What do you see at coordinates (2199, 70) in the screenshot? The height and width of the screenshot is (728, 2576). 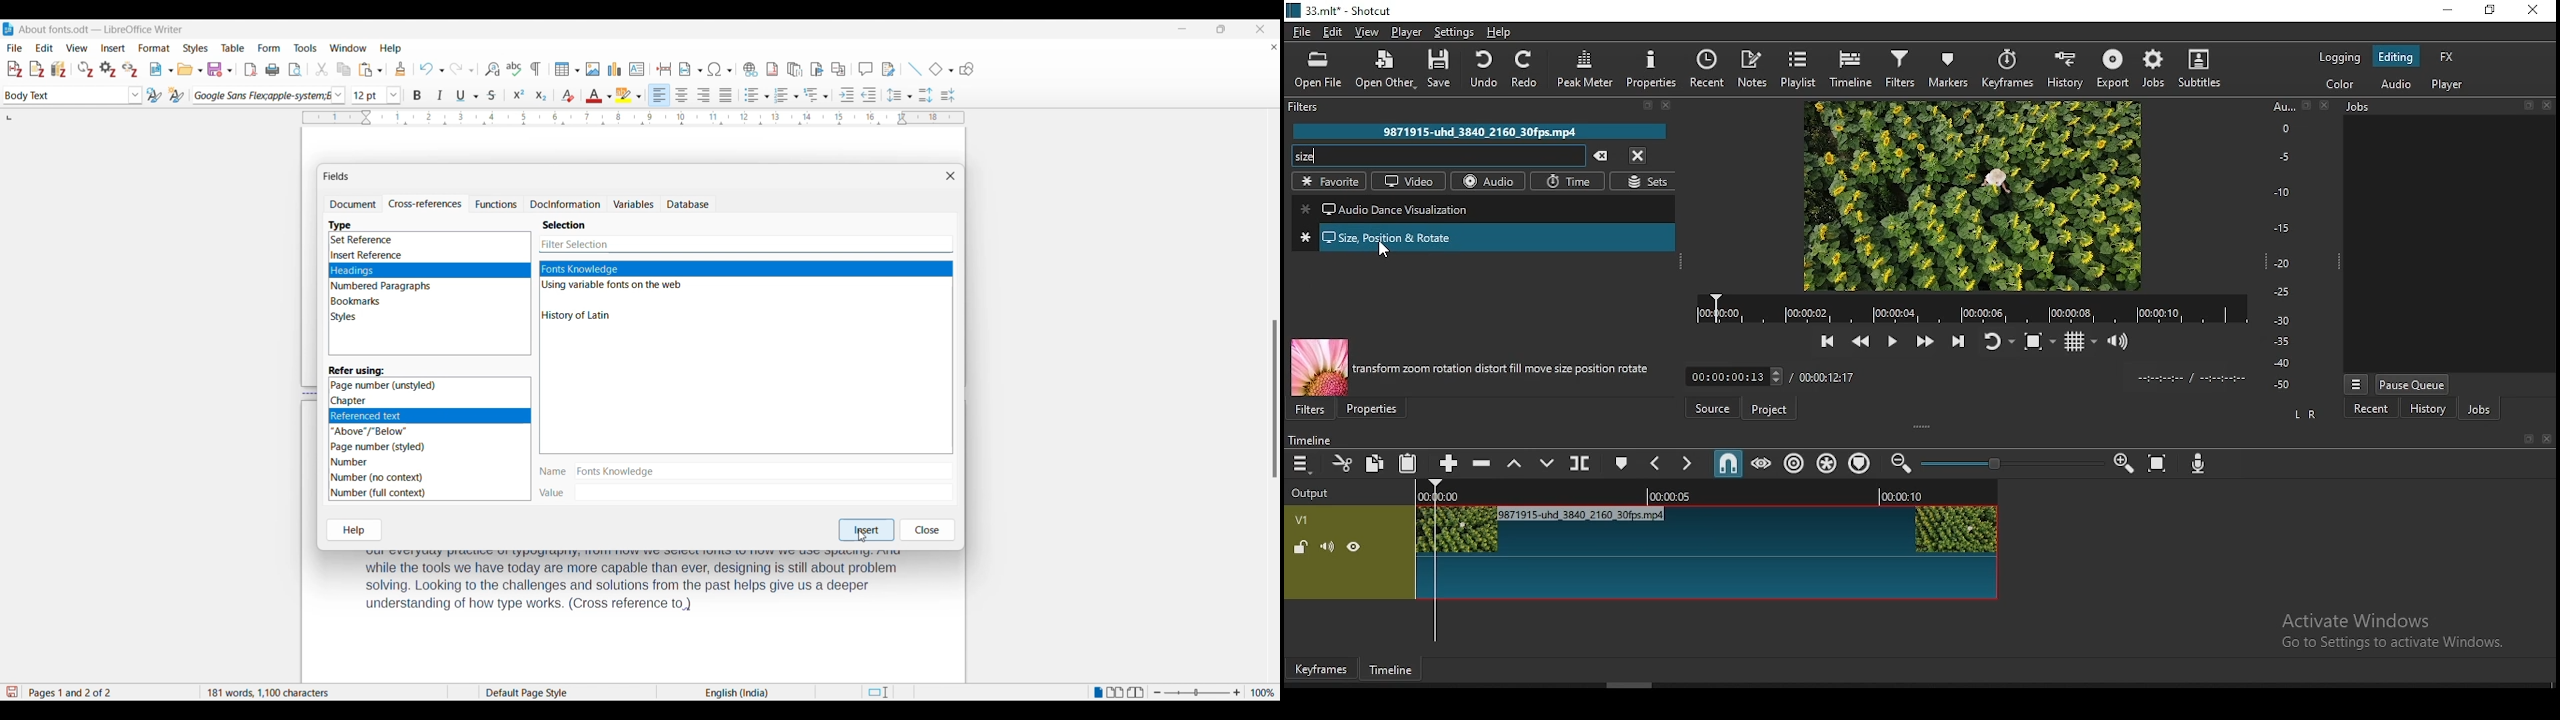 I see `subtitles` at bounding box center [2199, 70].